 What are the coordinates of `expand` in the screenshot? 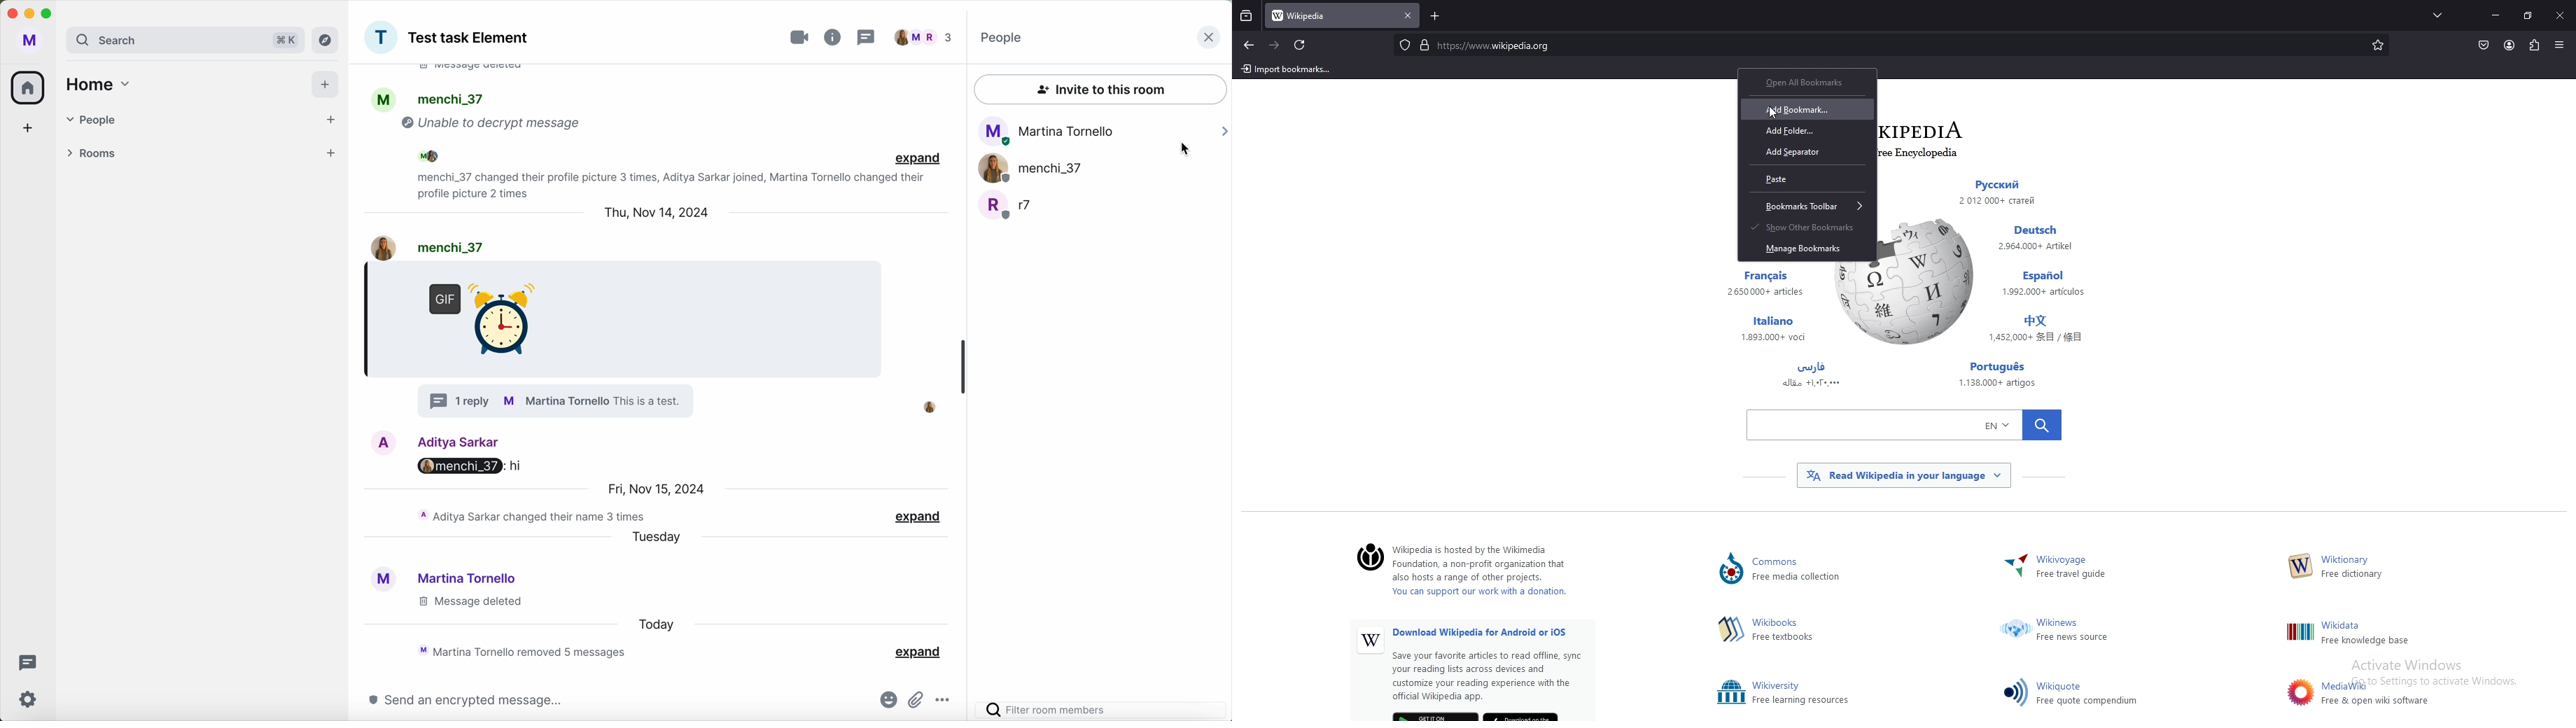 It's located at (919, 517).